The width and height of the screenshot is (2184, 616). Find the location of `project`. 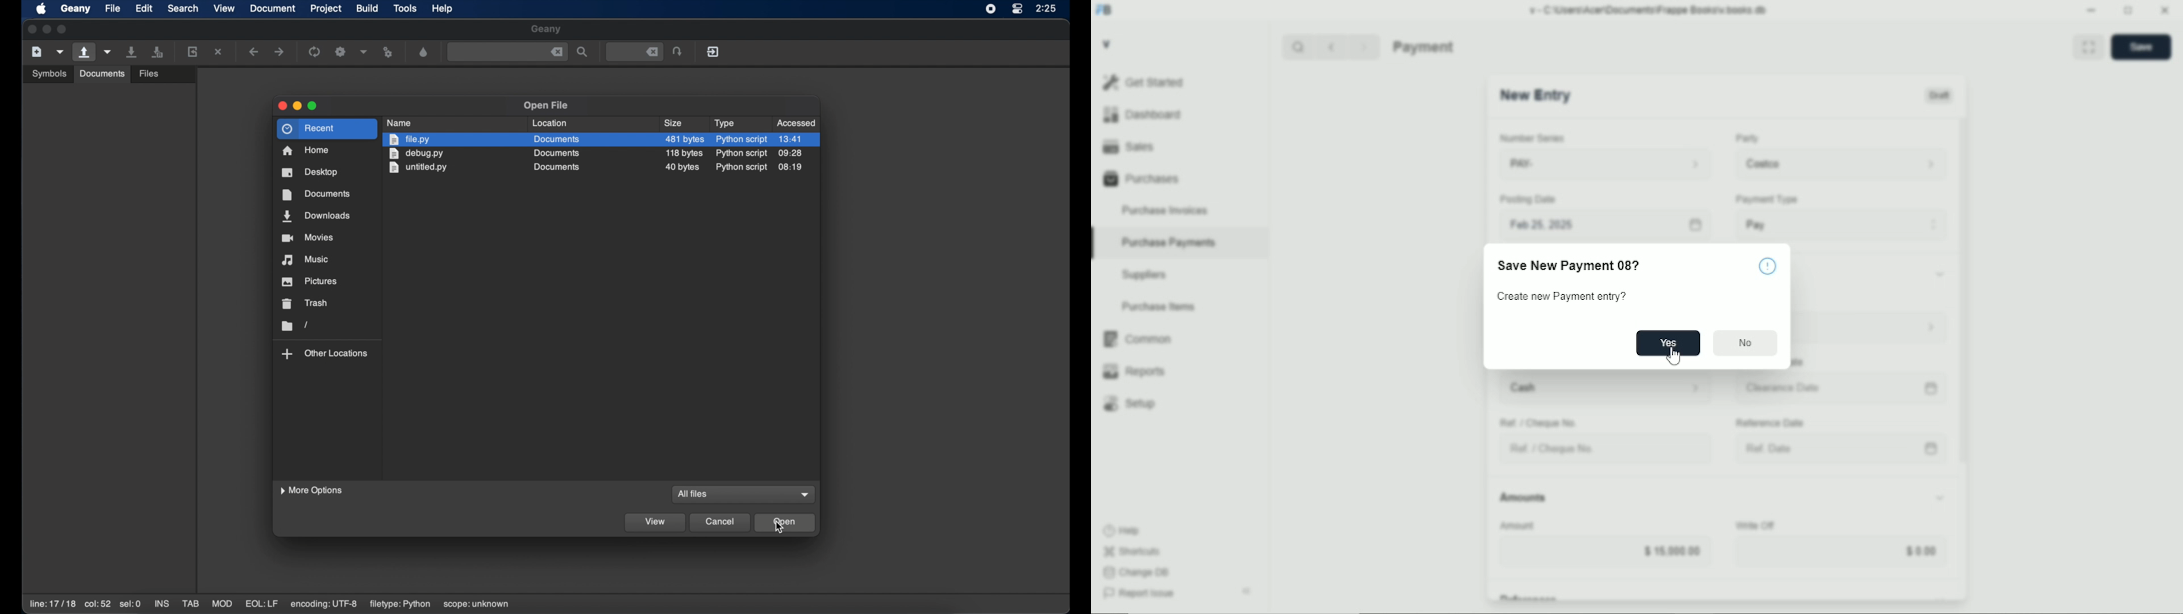

project is located at coordinates (327, 9).